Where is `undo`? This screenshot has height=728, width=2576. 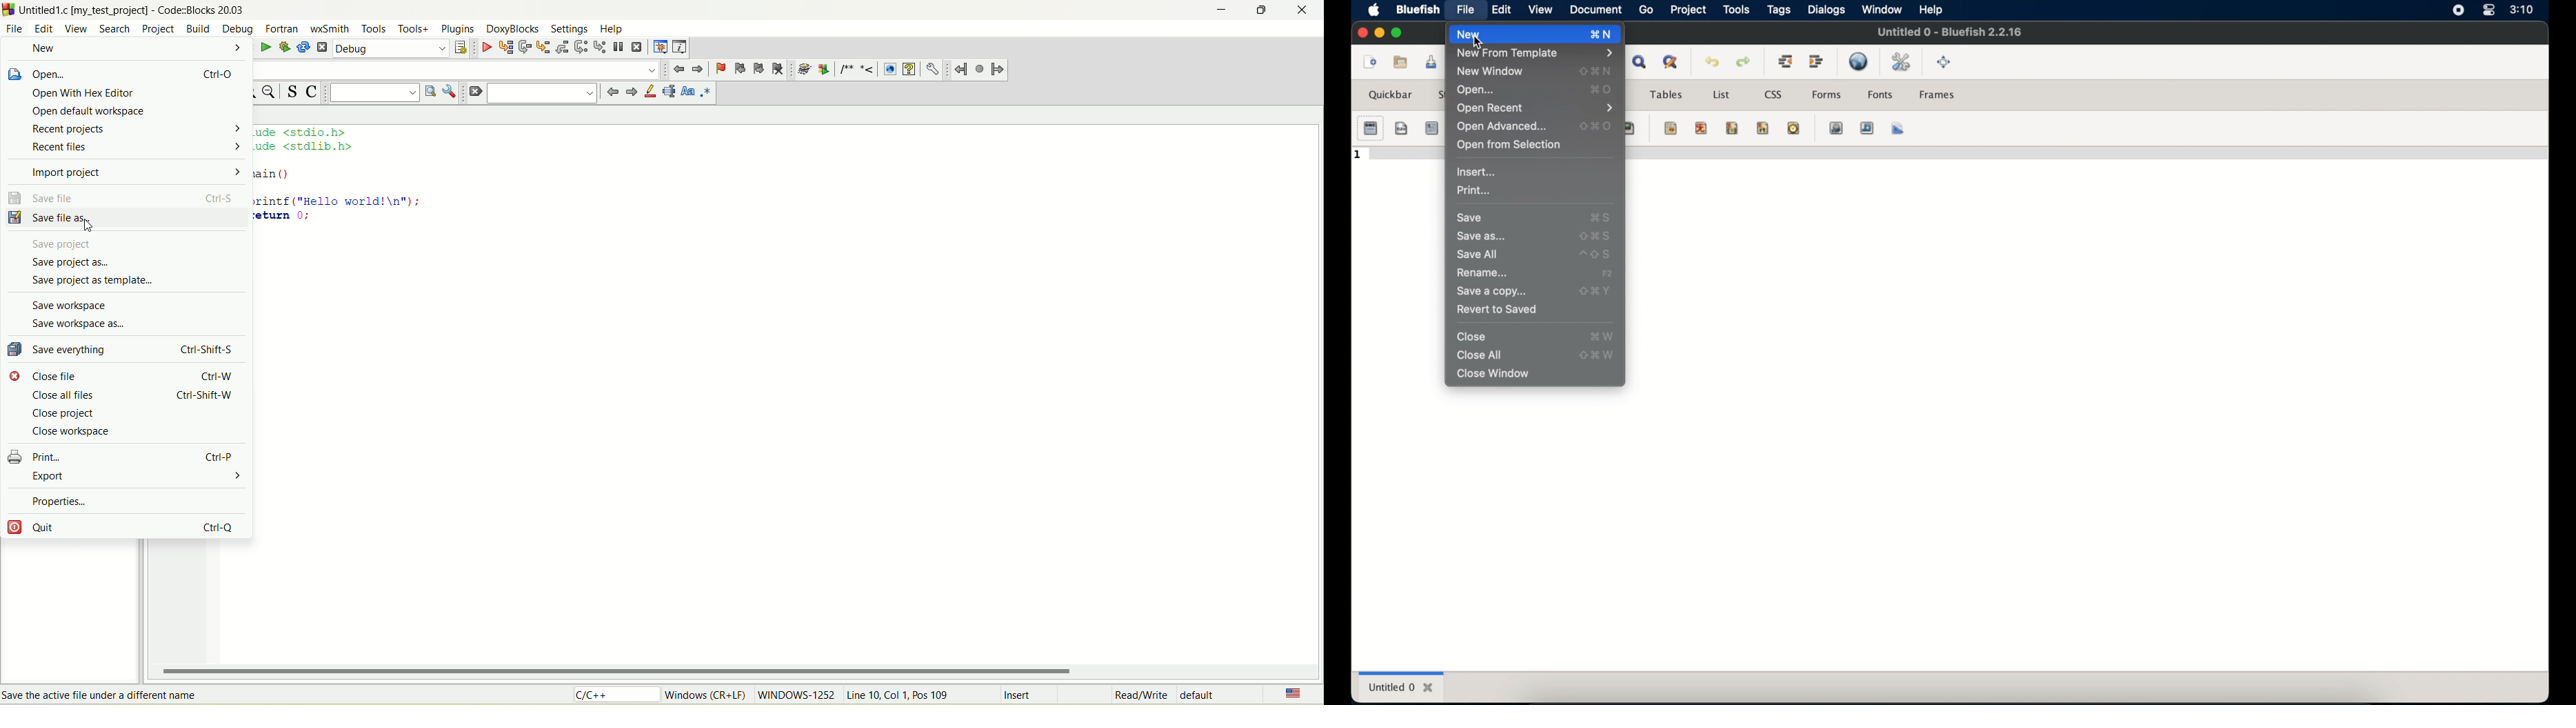 undo is located at coordinates (1713, 62).